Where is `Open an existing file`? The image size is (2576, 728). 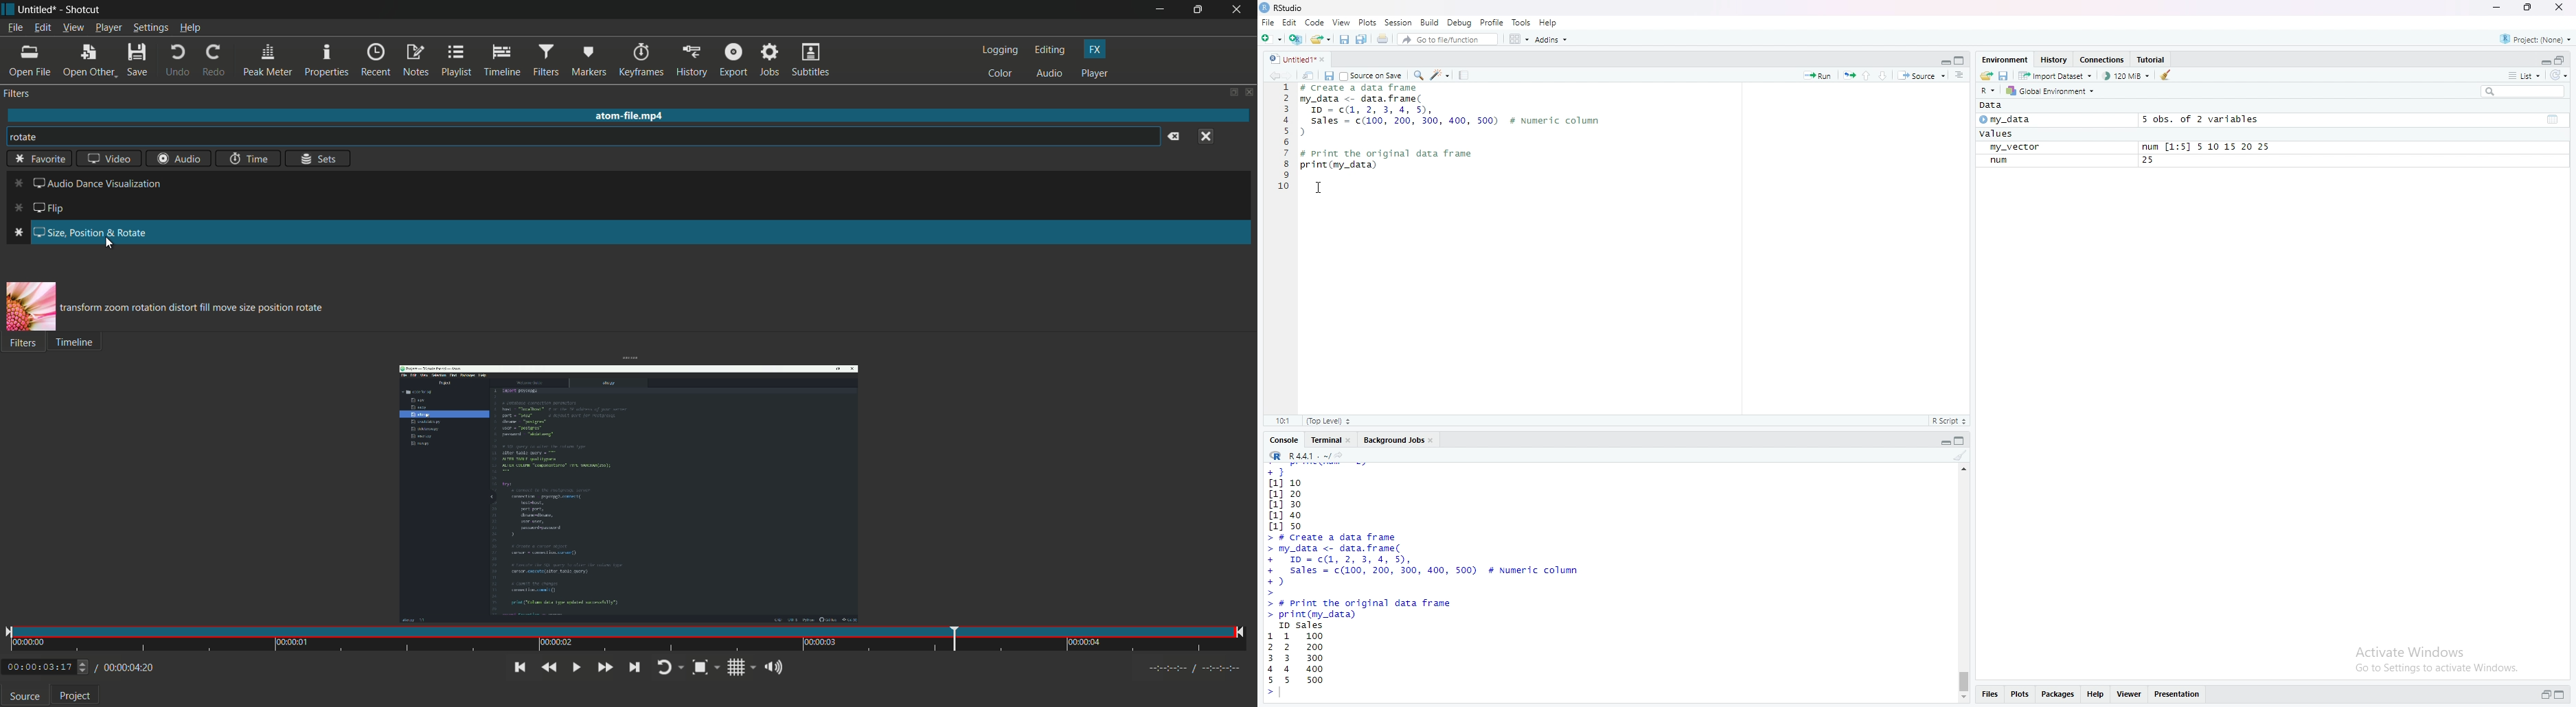
Open an existing file is located at coordinates (1321, 40).